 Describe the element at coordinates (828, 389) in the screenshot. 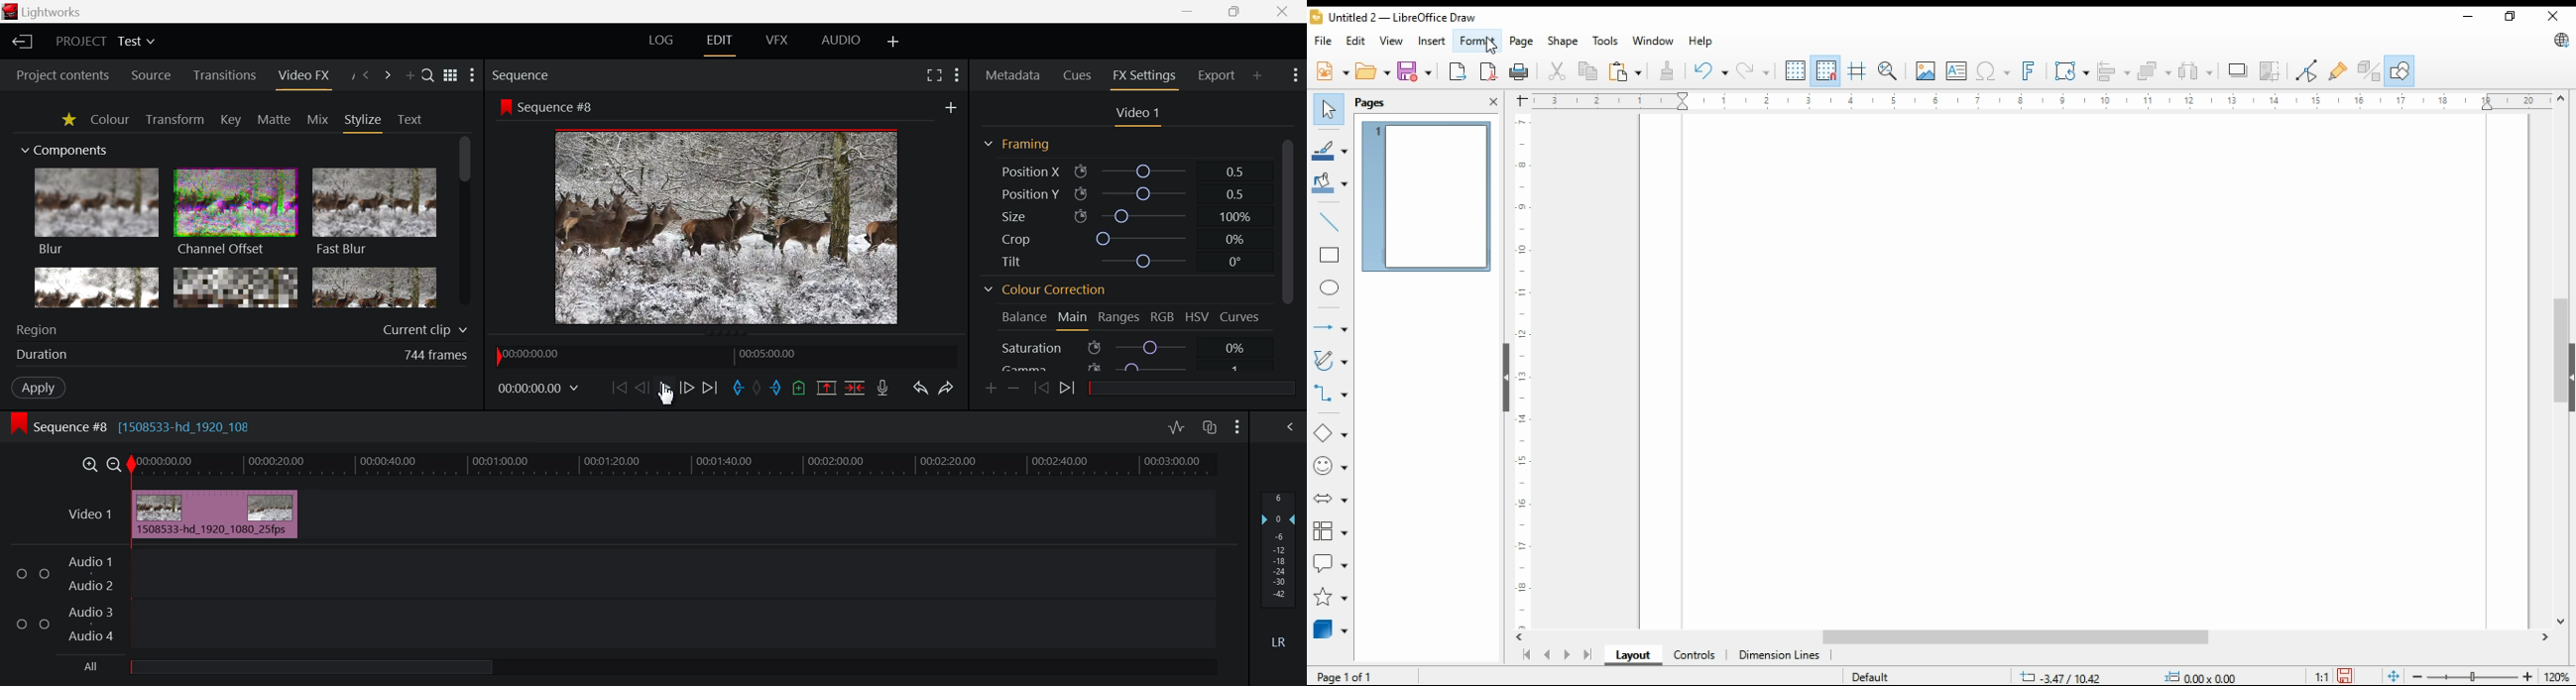

I see `Remove marked section` at that location.